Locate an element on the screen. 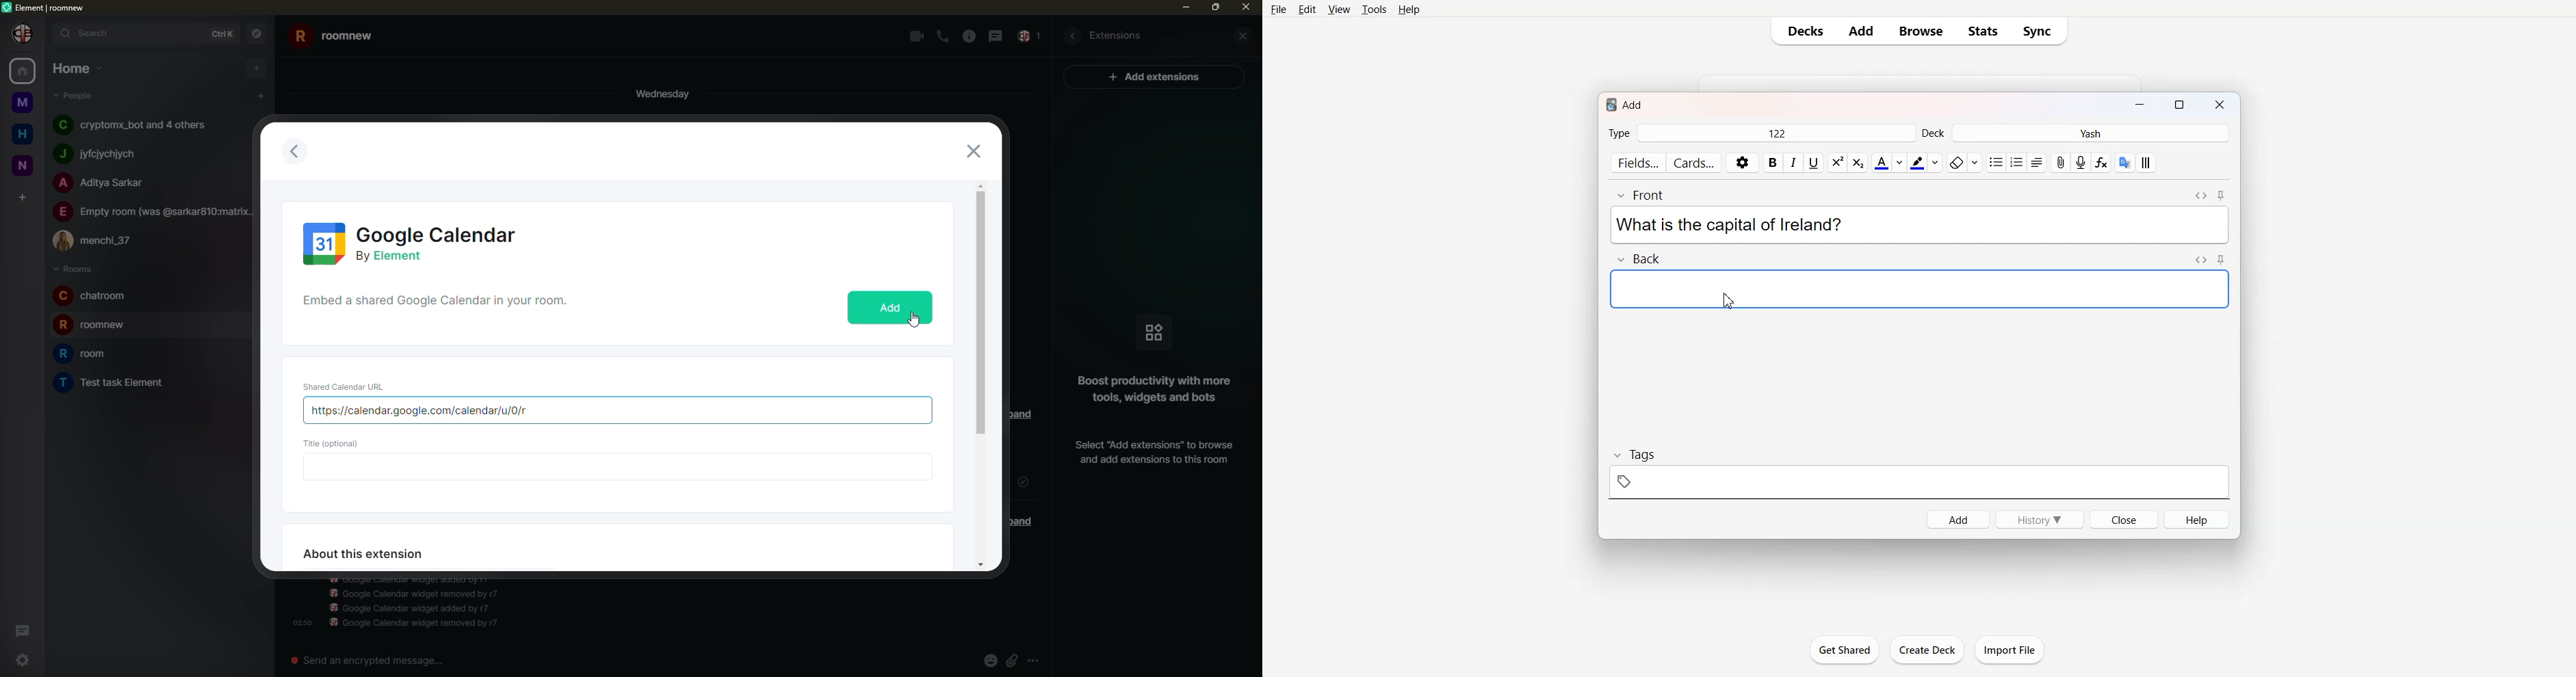 The image size is (2576, 700). emoji is located at coordinates (990, 660).